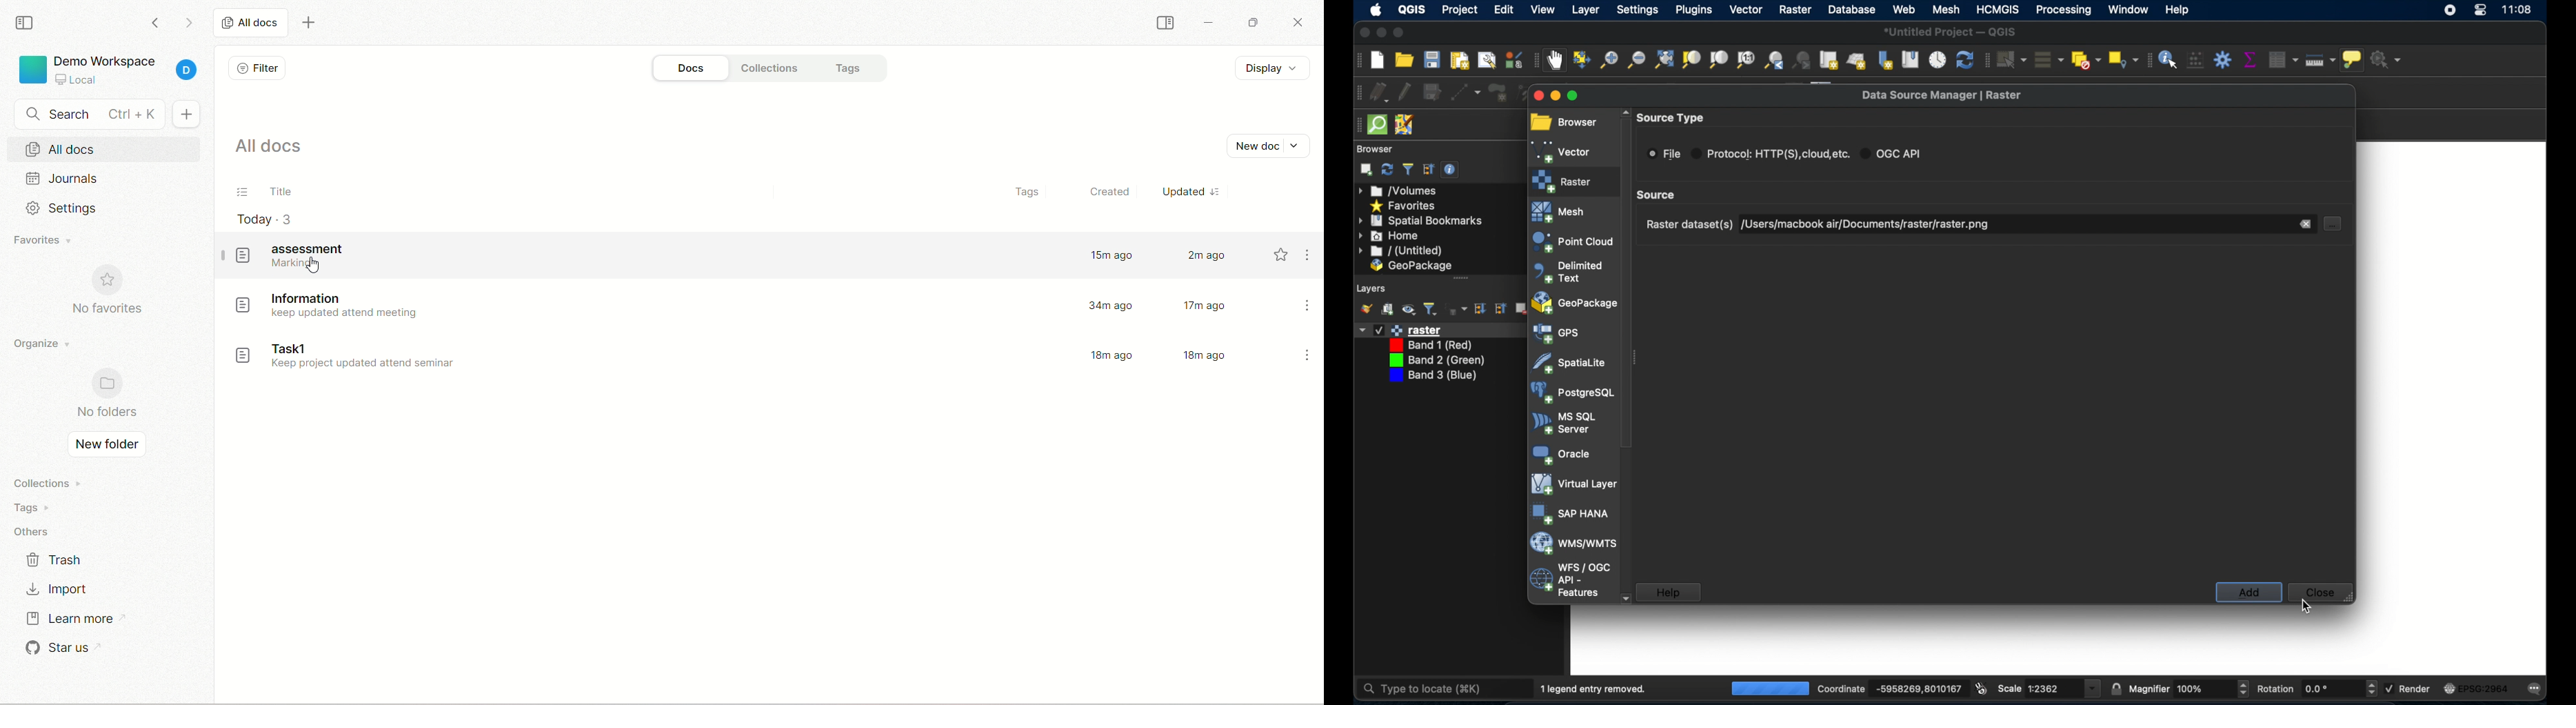 The image size is (2576, 728). What do you see at coordinates (1557, 61) in the screenshot?
I see `pan map` at bounding box center [1557, 61].